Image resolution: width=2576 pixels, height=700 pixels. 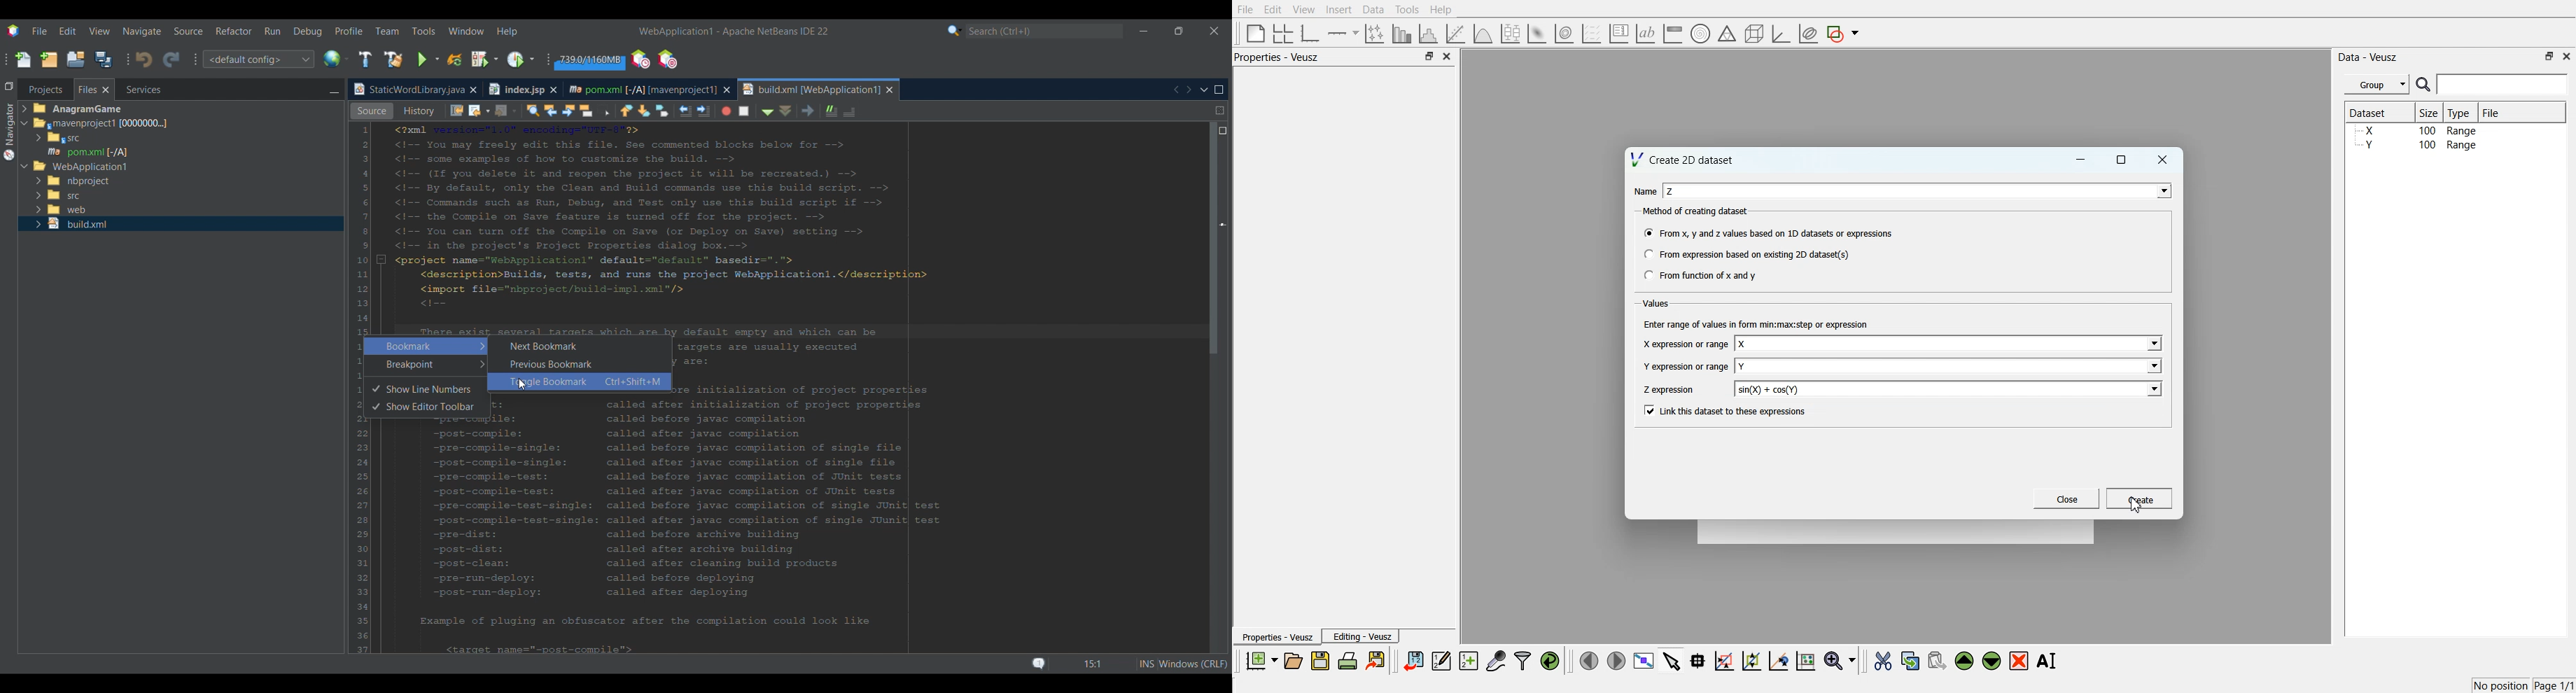 What do you see at coordinates (2067, 498) in the screenshot?
I see `Close` at bounding box center [2067, 498].